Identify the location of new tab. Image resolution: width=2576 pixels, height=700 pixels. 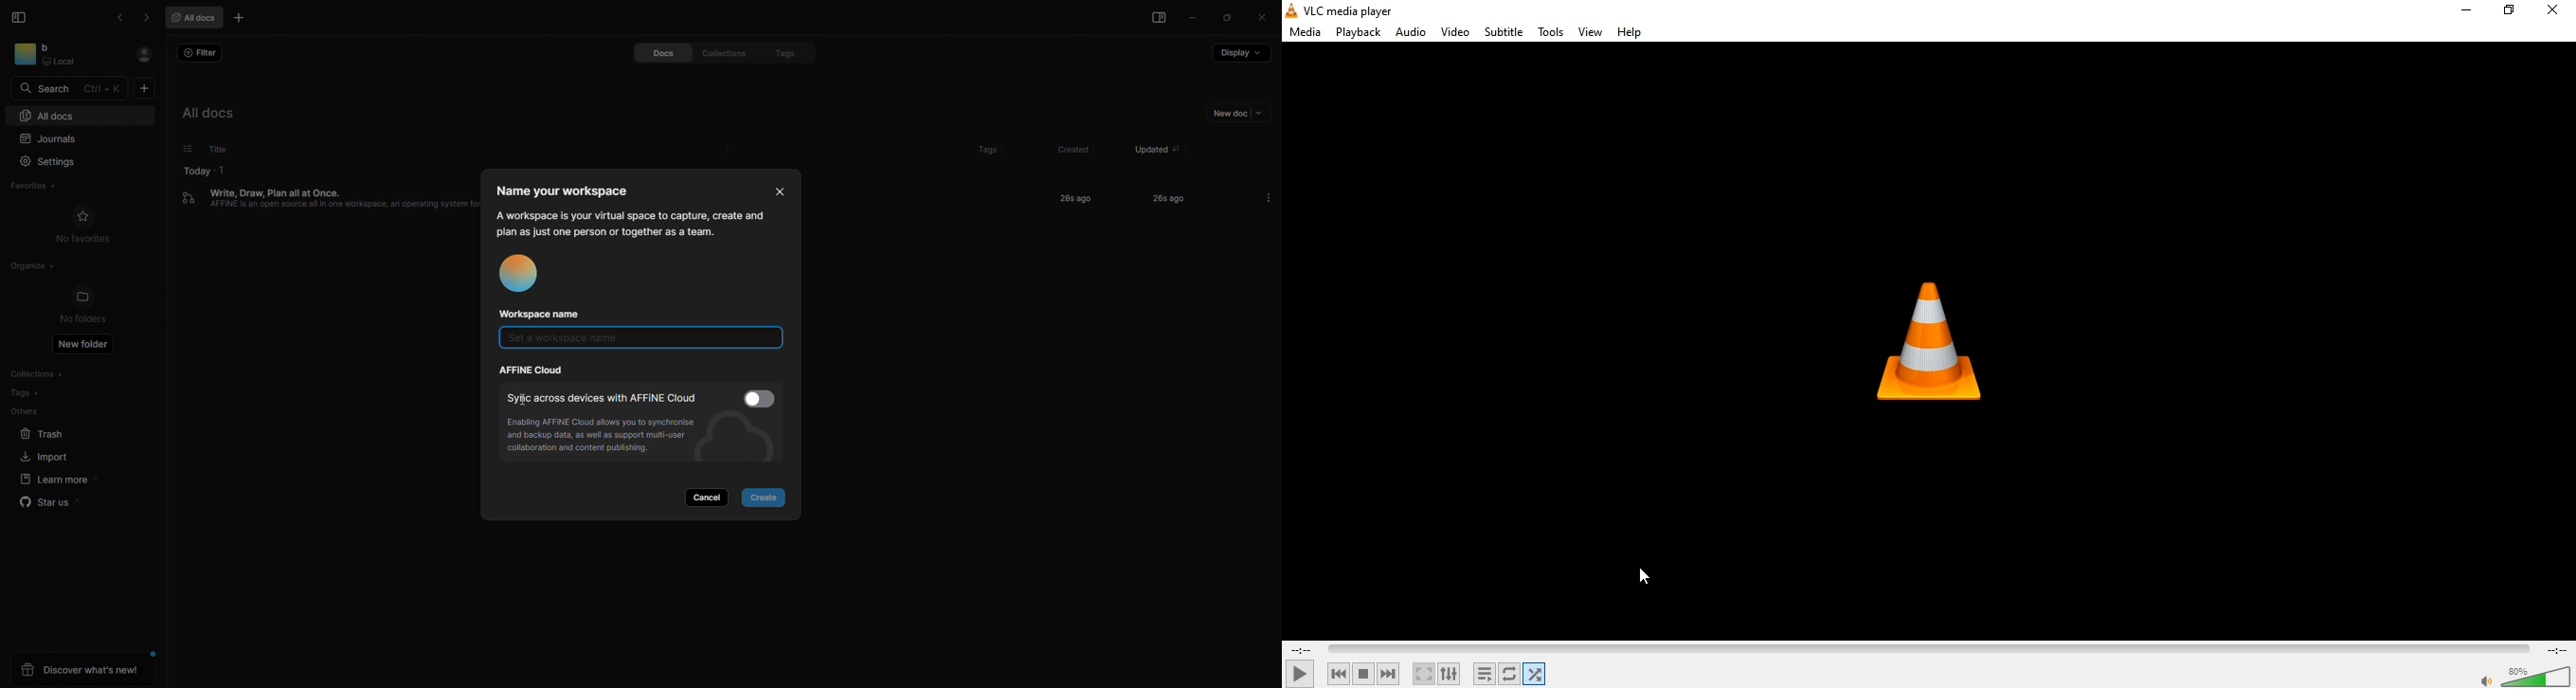
(241, 19).